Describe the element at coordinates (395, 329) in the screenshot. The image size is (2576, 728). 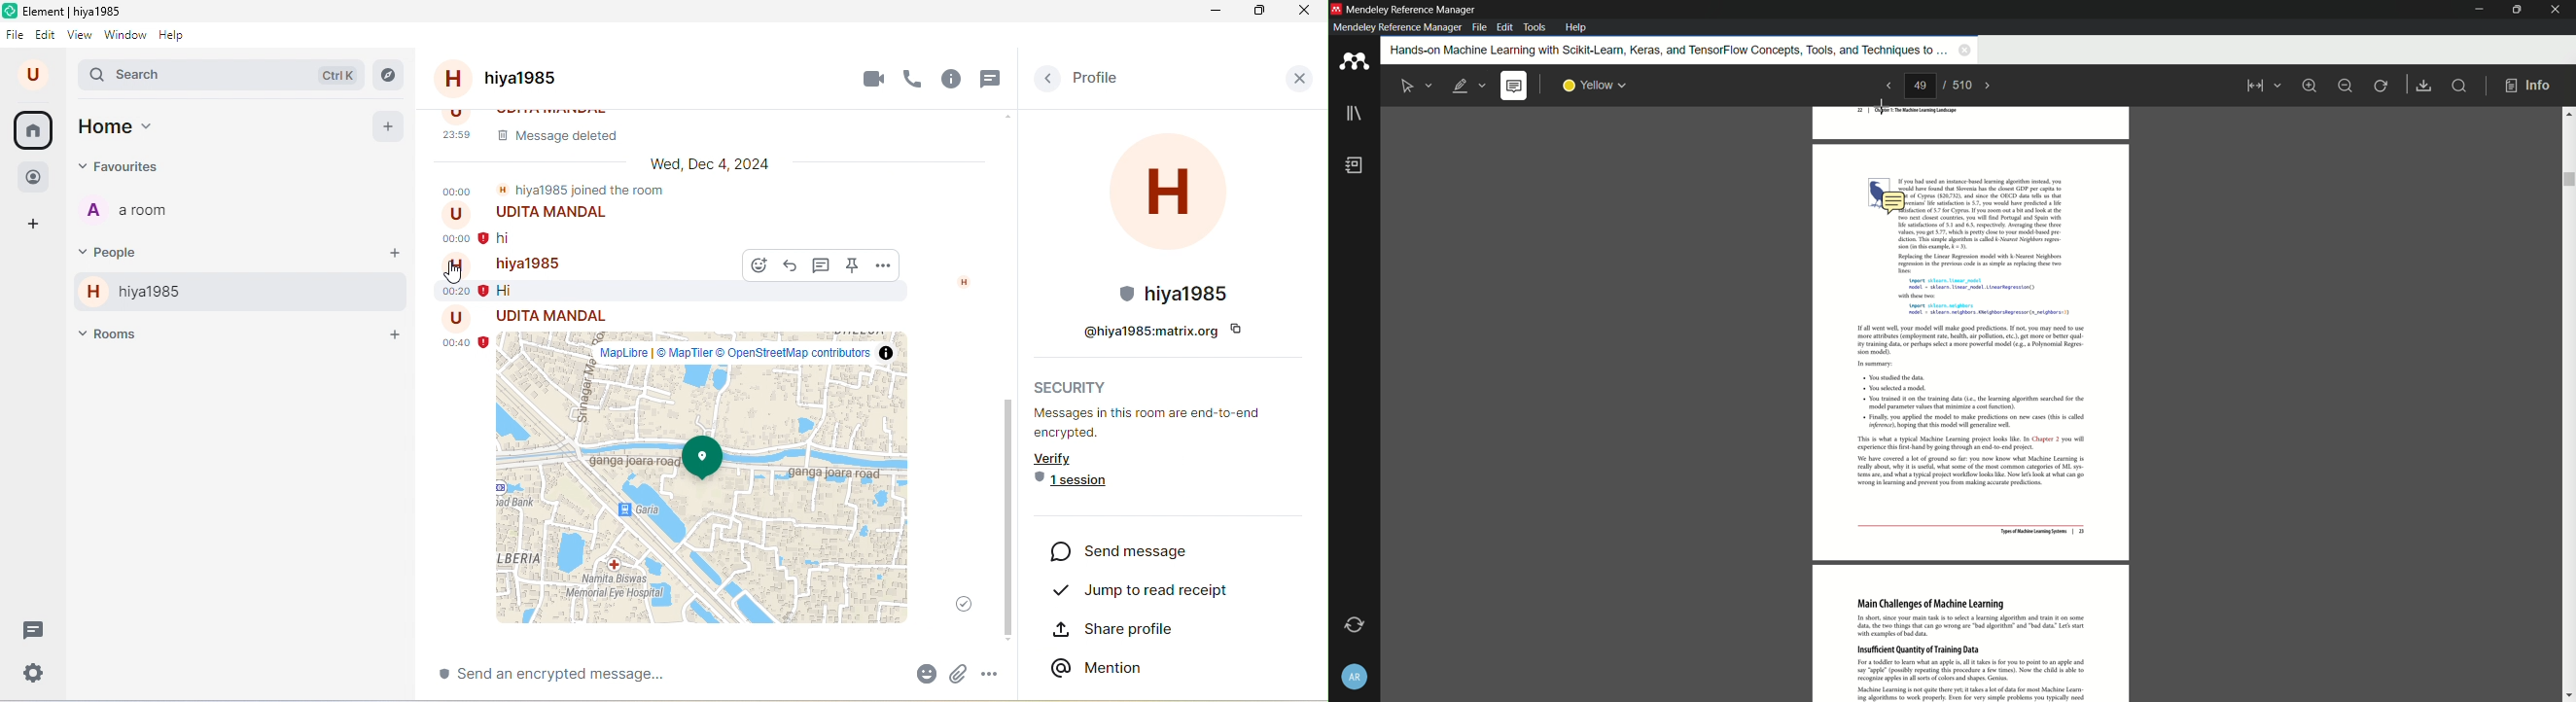
I see `add room` at that location.